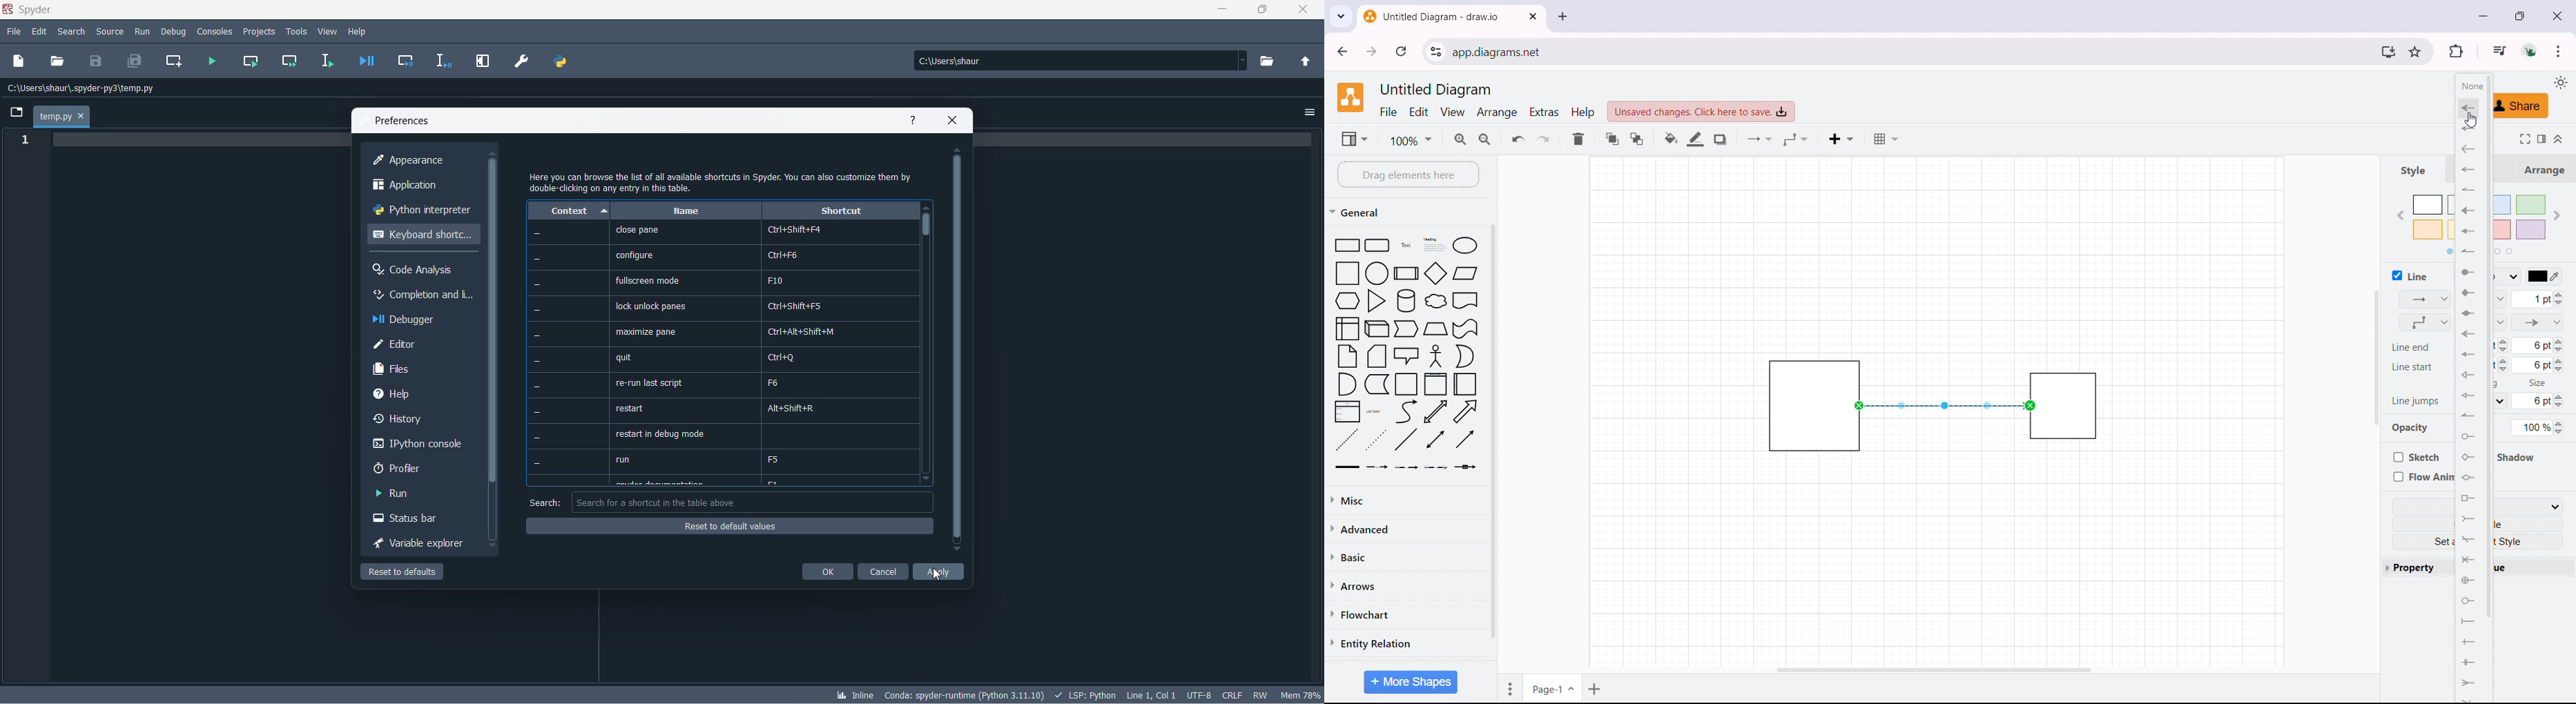  Describe the element at coordinates (494, 153) in the screenshot. I see `move up` at that location.